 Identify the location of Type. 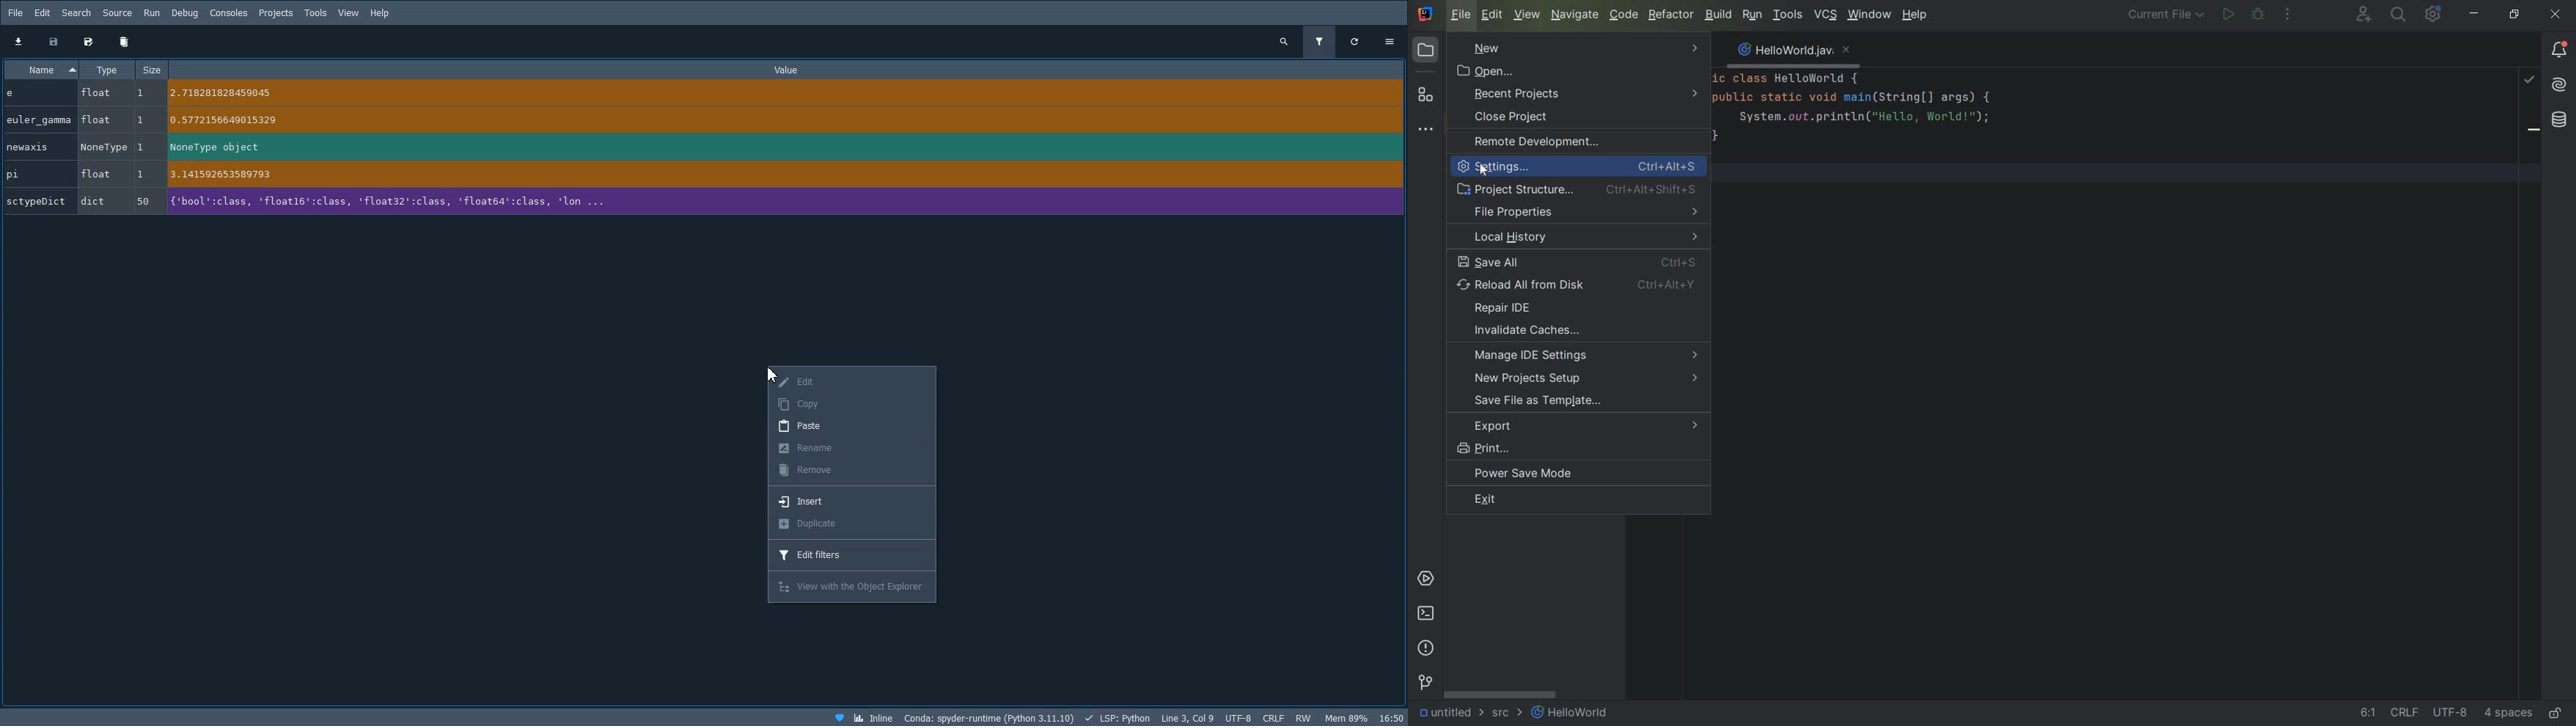
(106, 68).